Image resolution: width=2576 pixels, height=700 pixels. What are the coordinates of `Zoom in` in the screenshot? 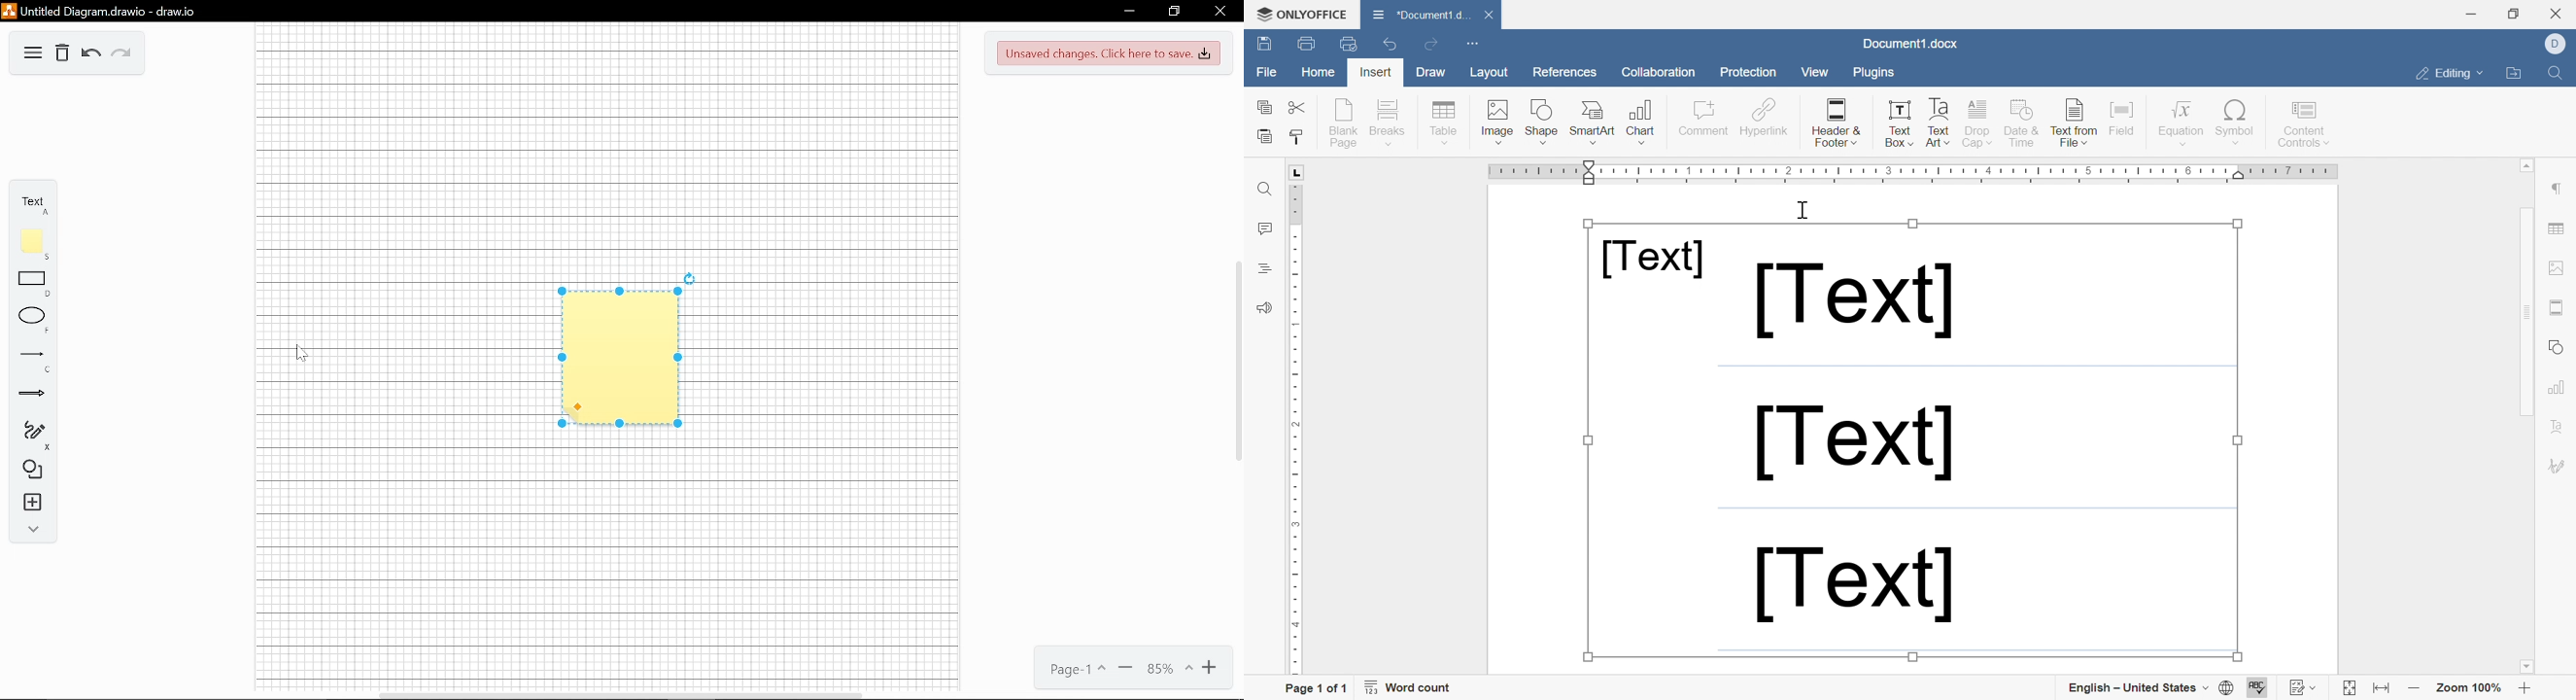 It's located at (1214, 668).